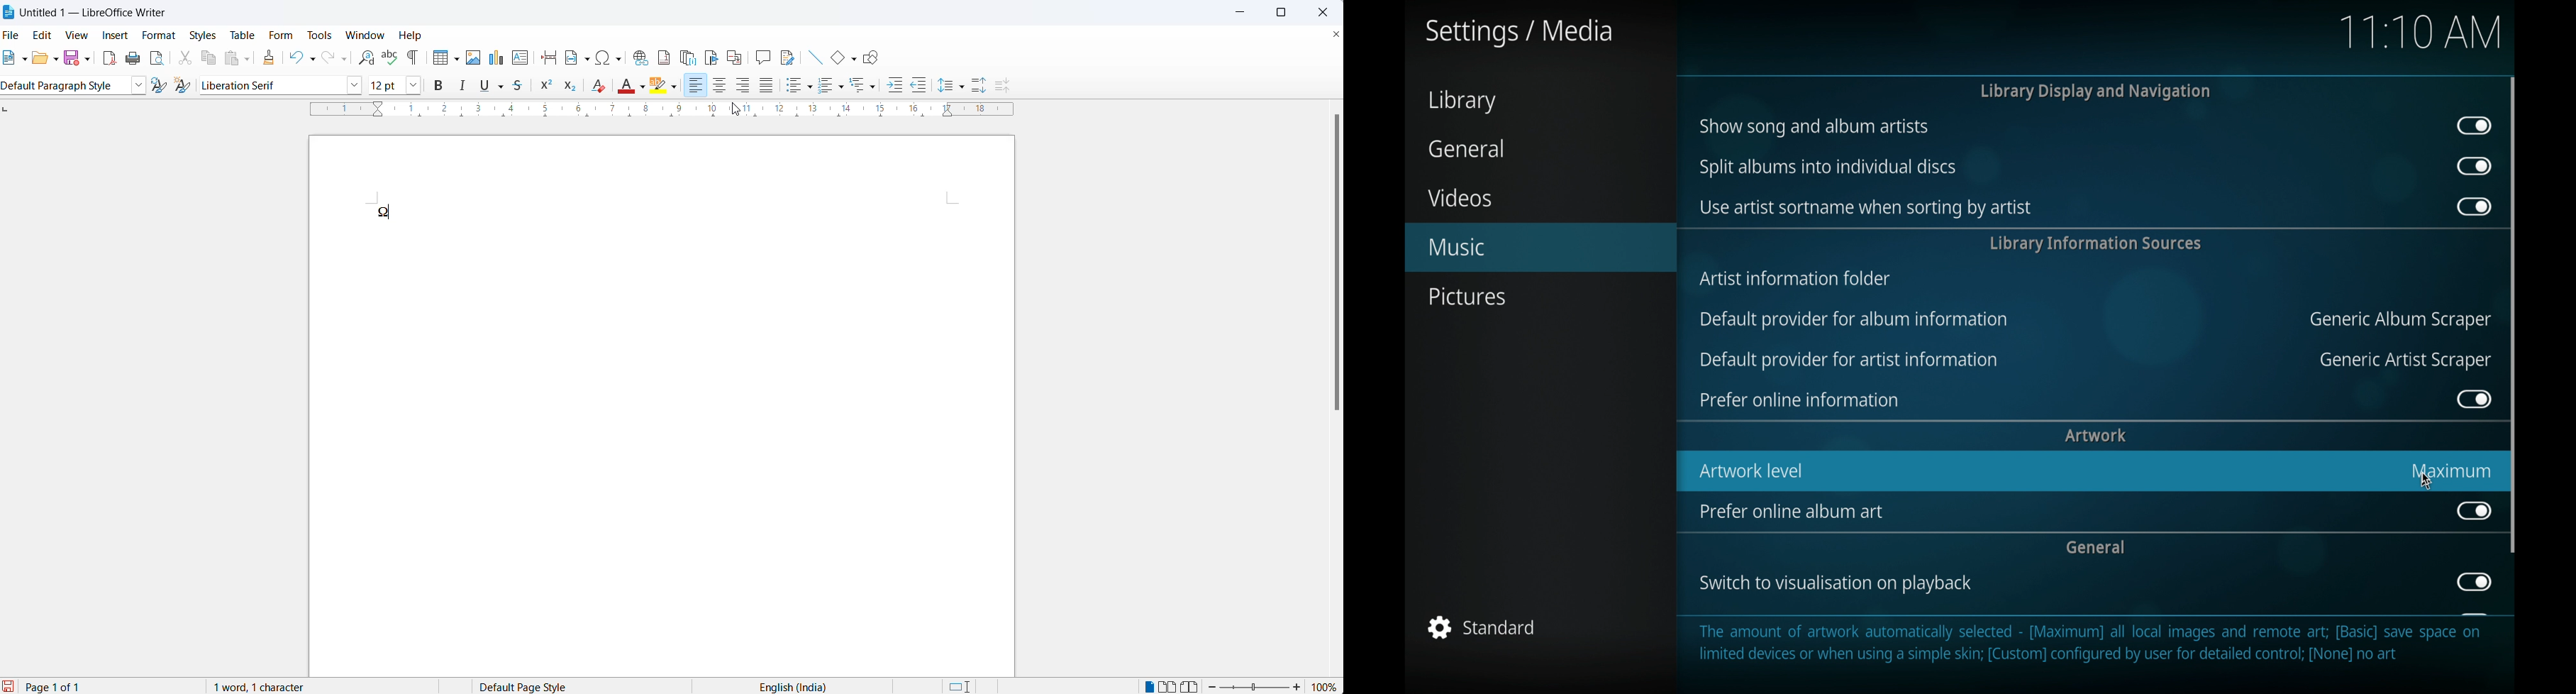  Describe the element at coordinates (1190, 686) in the screenshot. I see `book view` at that location.